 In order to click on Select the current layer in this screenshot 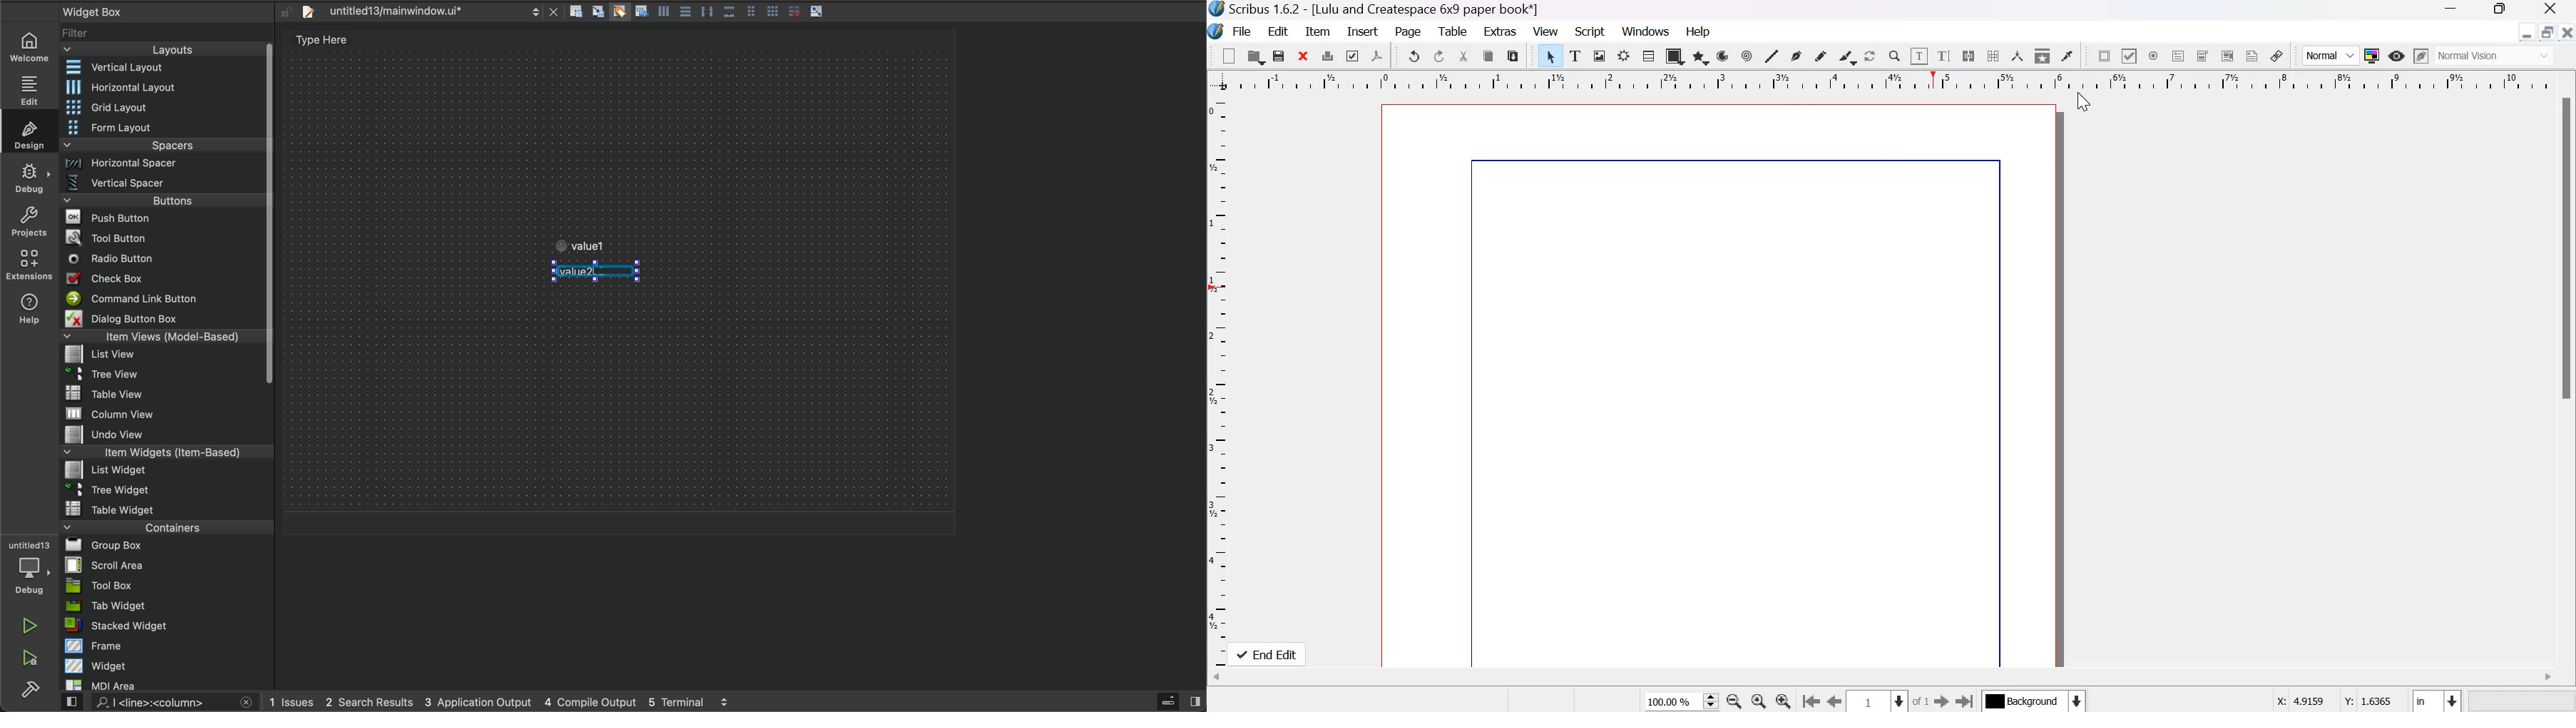, I will do `click(2036, 701)`.